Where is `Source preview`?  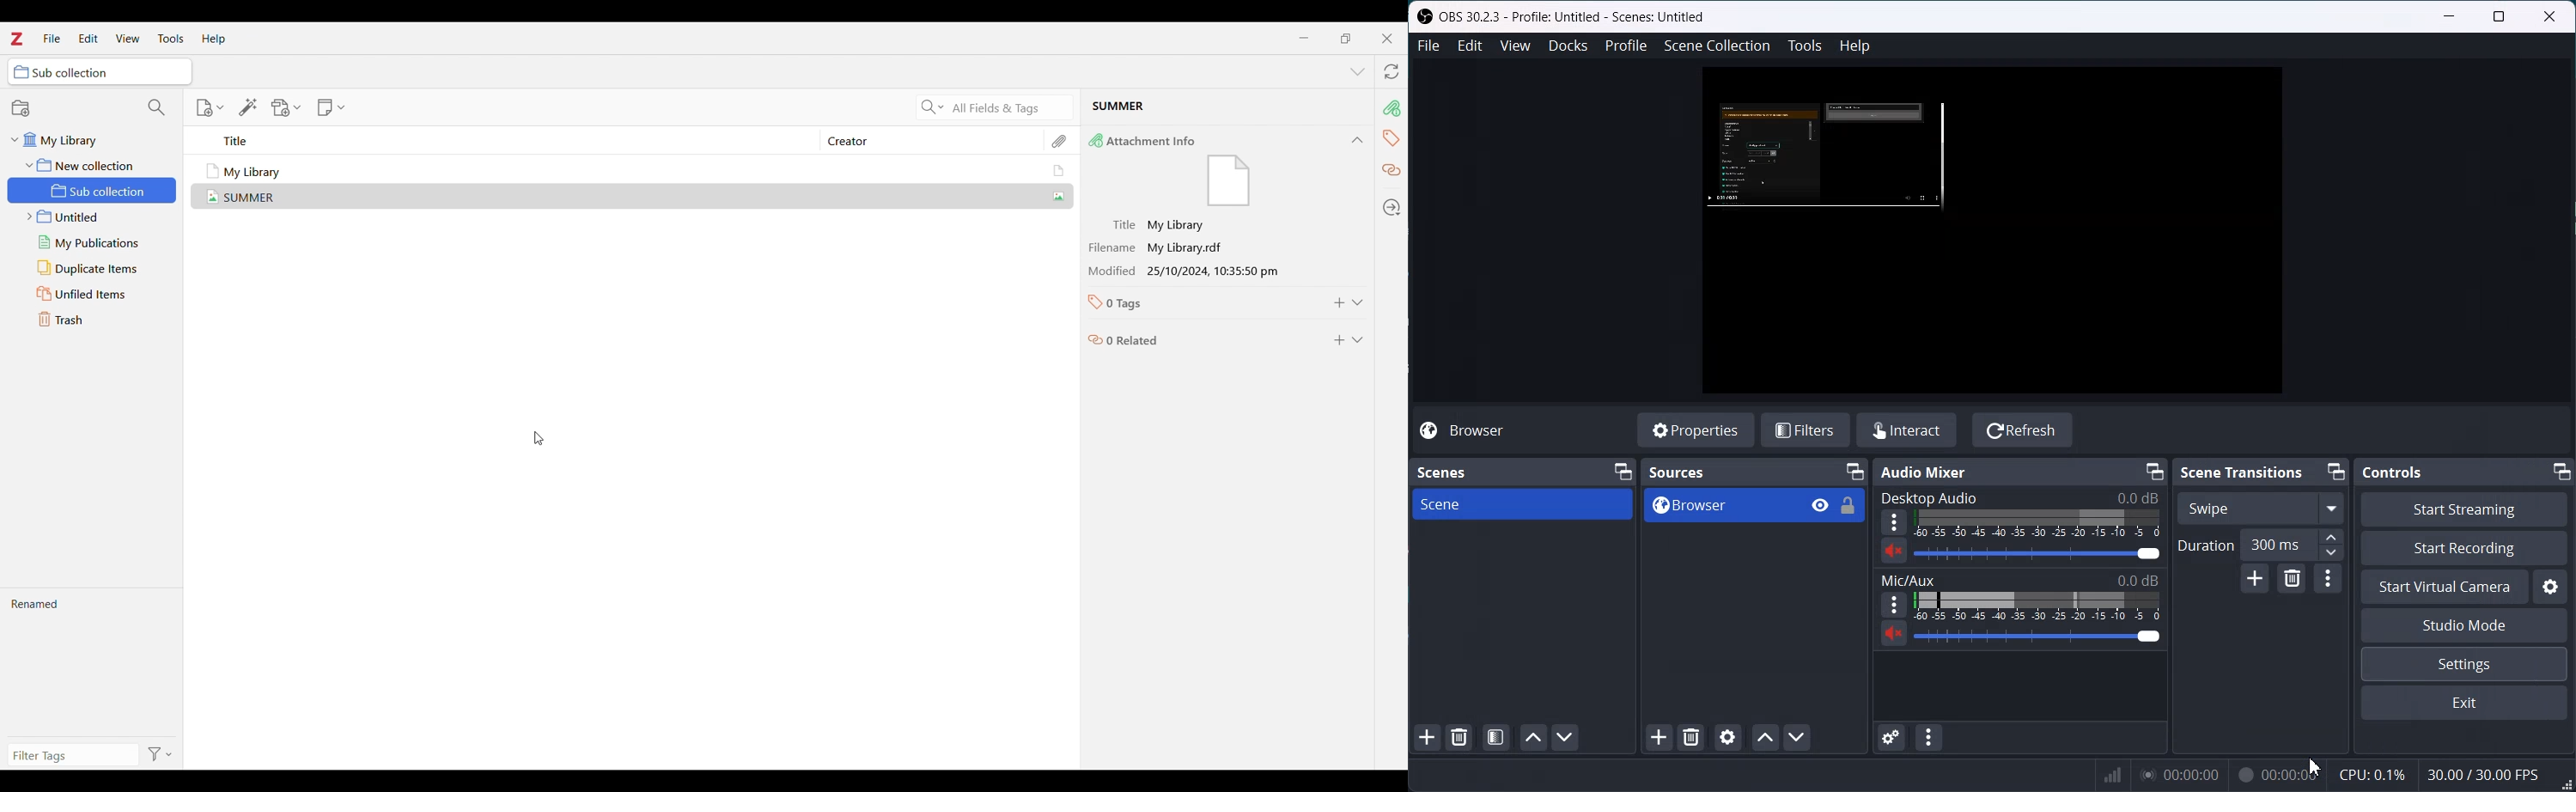
Source preview is located at coordinates (1824, 155).